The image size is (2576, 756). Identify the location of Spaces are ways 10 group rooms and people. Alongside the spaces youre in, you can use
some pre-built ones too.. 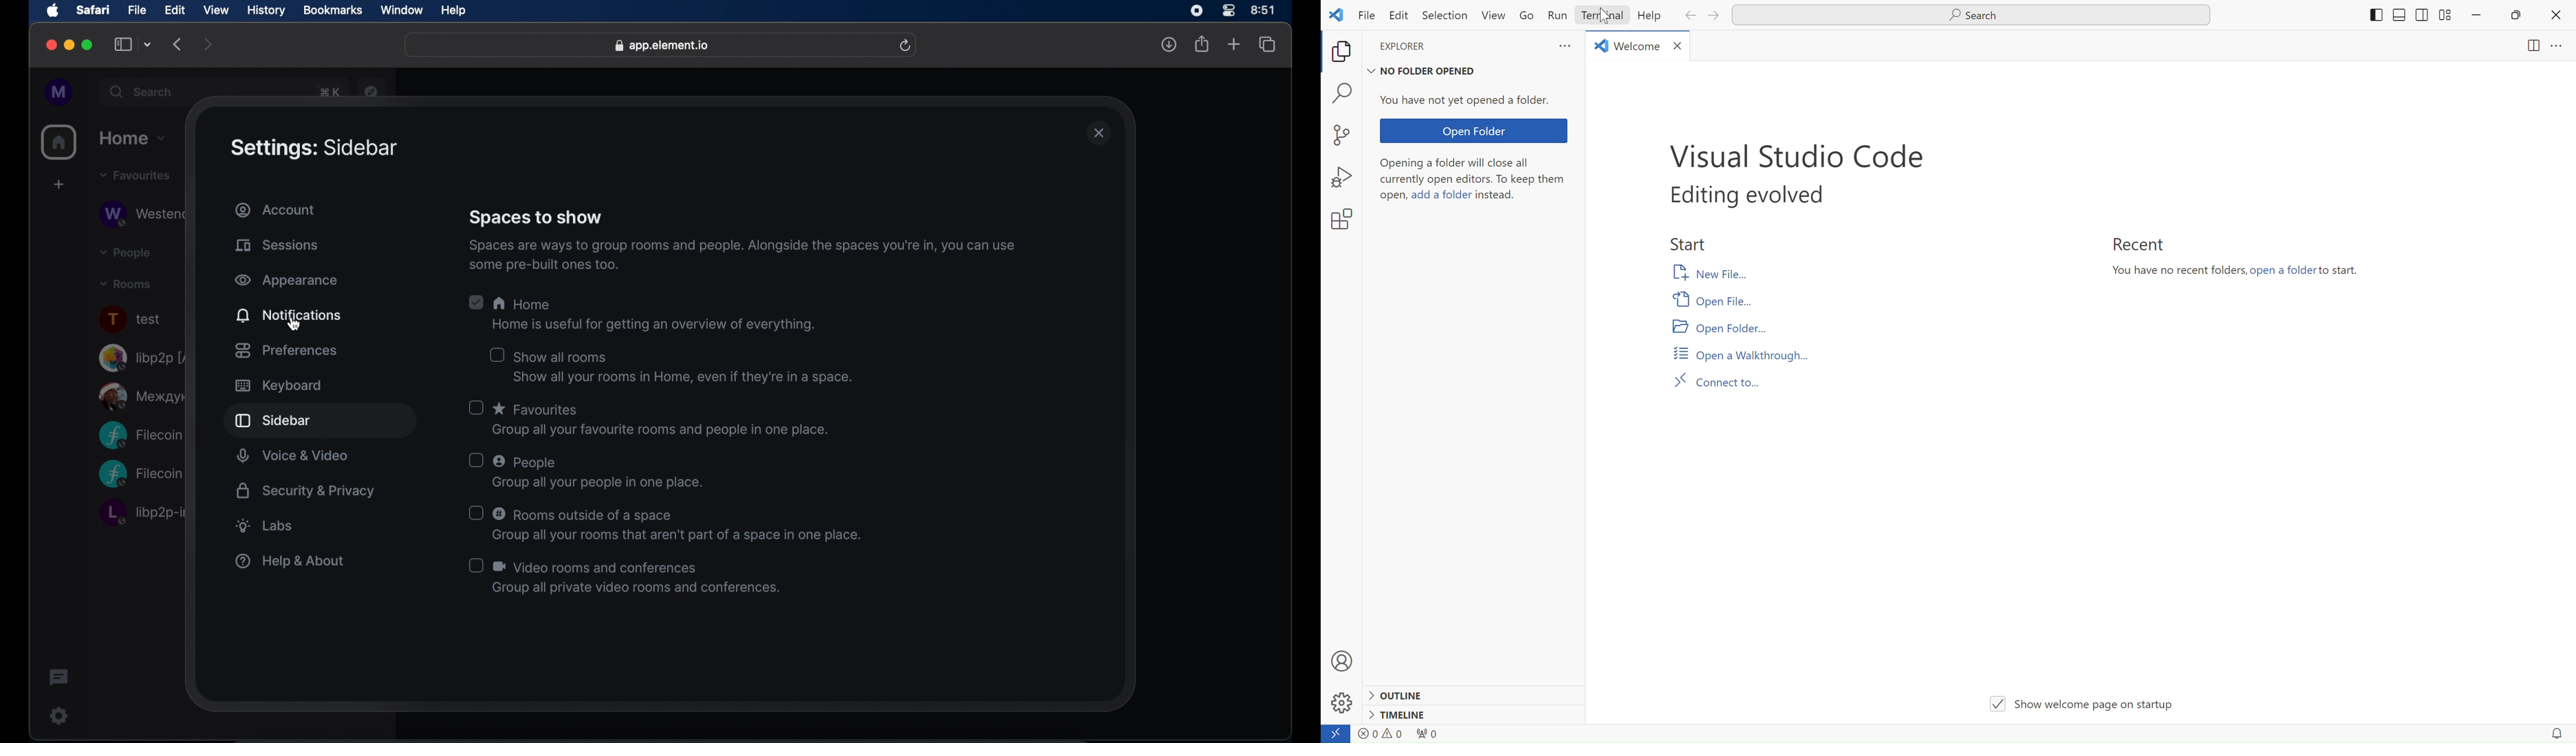
(744, 257).